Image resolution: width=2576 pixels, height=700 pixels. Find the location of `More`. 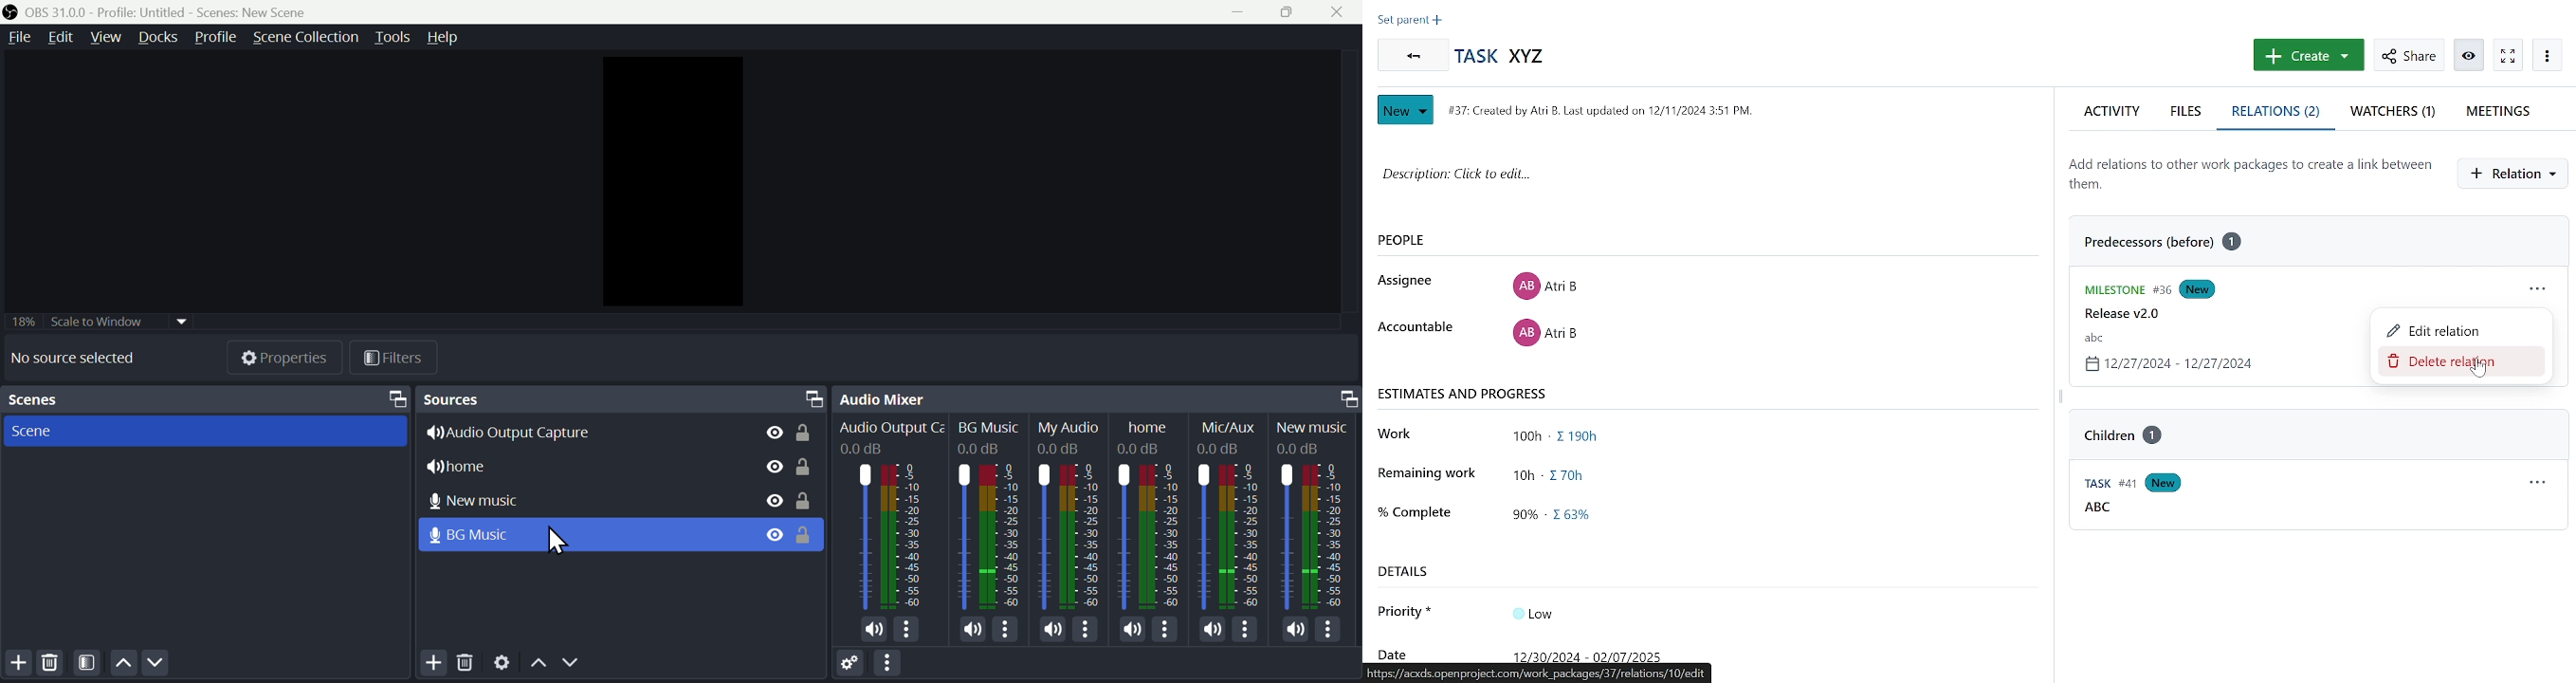

More is located at coordinates (1250, 633).